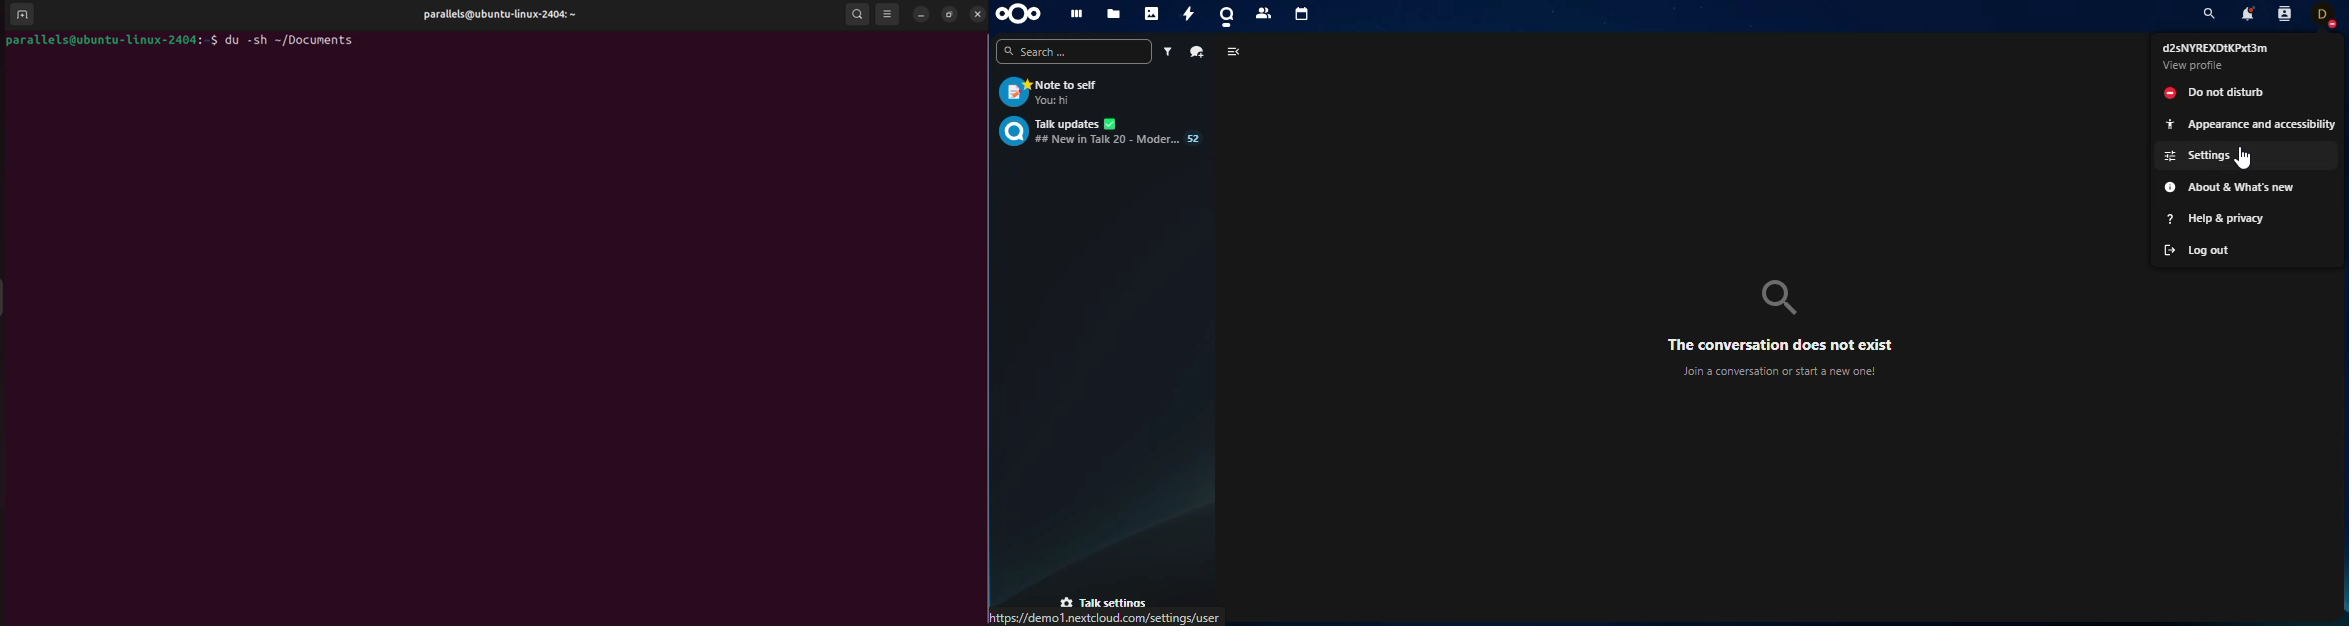 Image resolution: width=2352 pixels, height=644 pixels. Describe the element at coordinates (859, 15) in the screenshot. I see `search` at that location.